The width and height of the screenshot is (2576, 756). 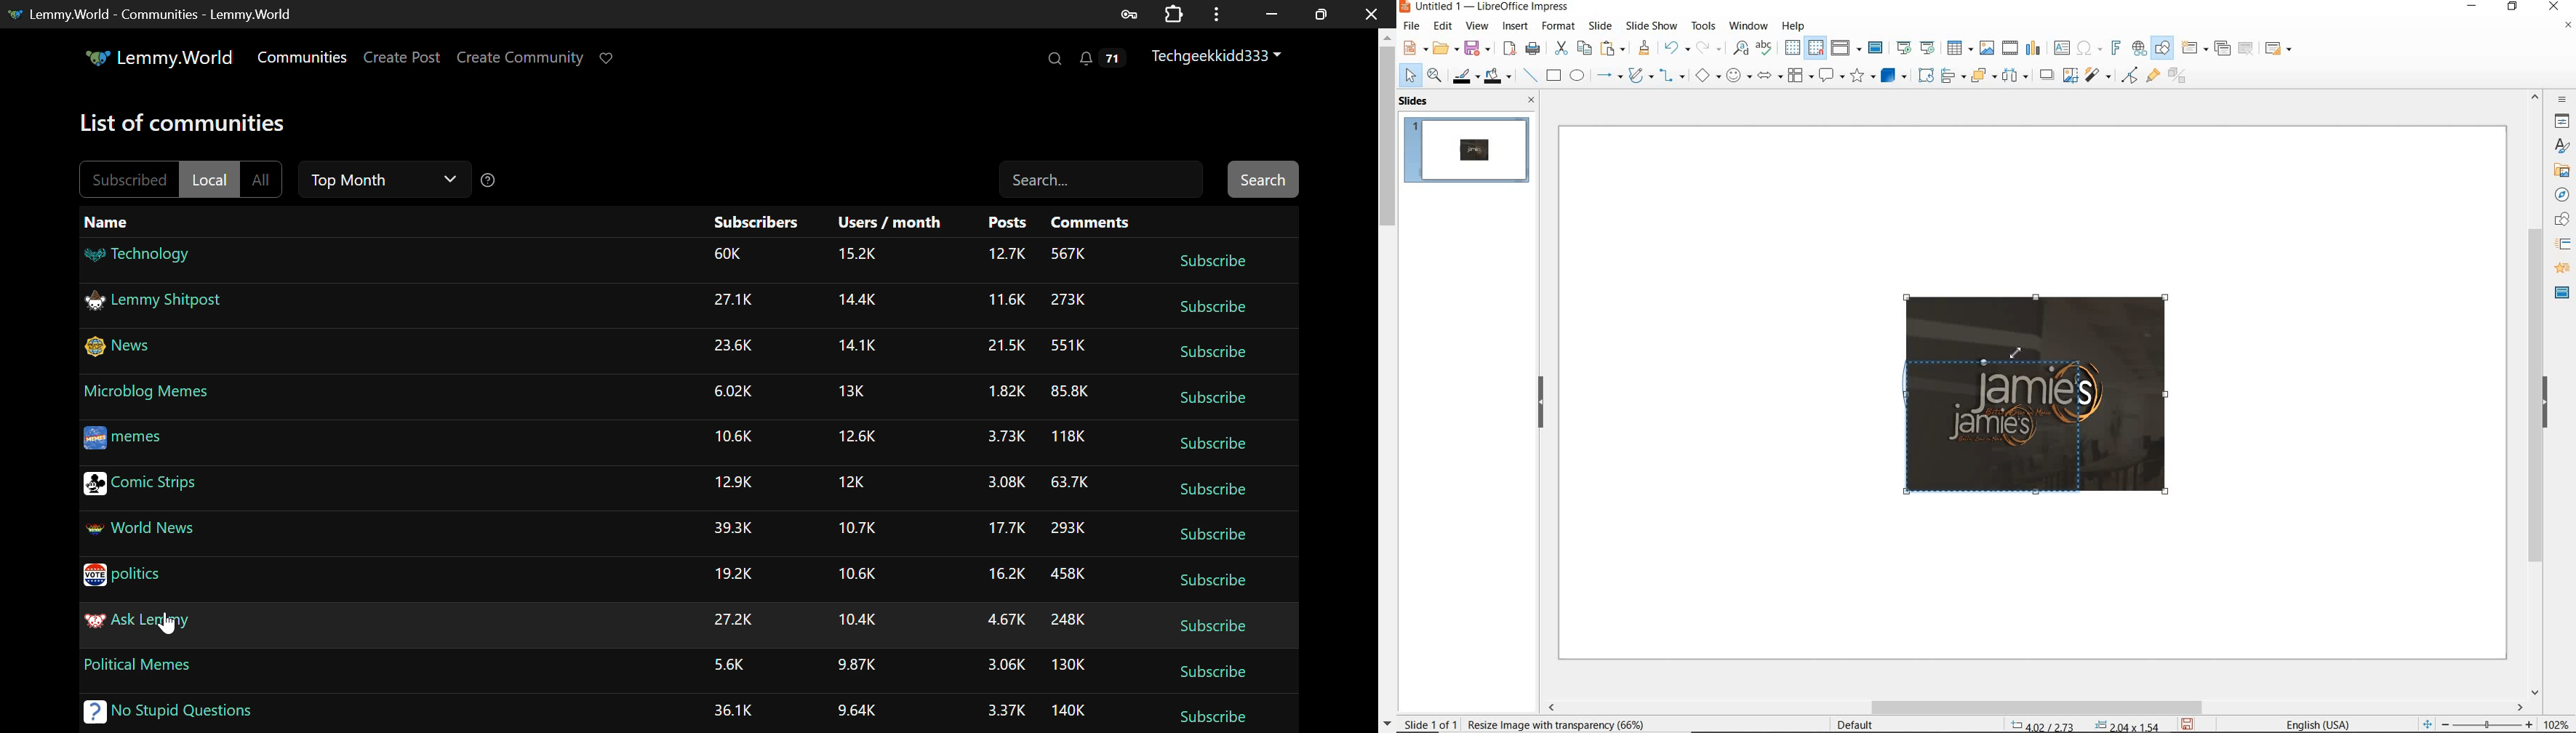 What do you see at coordinates (2246, 49) in the screenshot?
I see `delete slide` at bounding box center [2246, 49].